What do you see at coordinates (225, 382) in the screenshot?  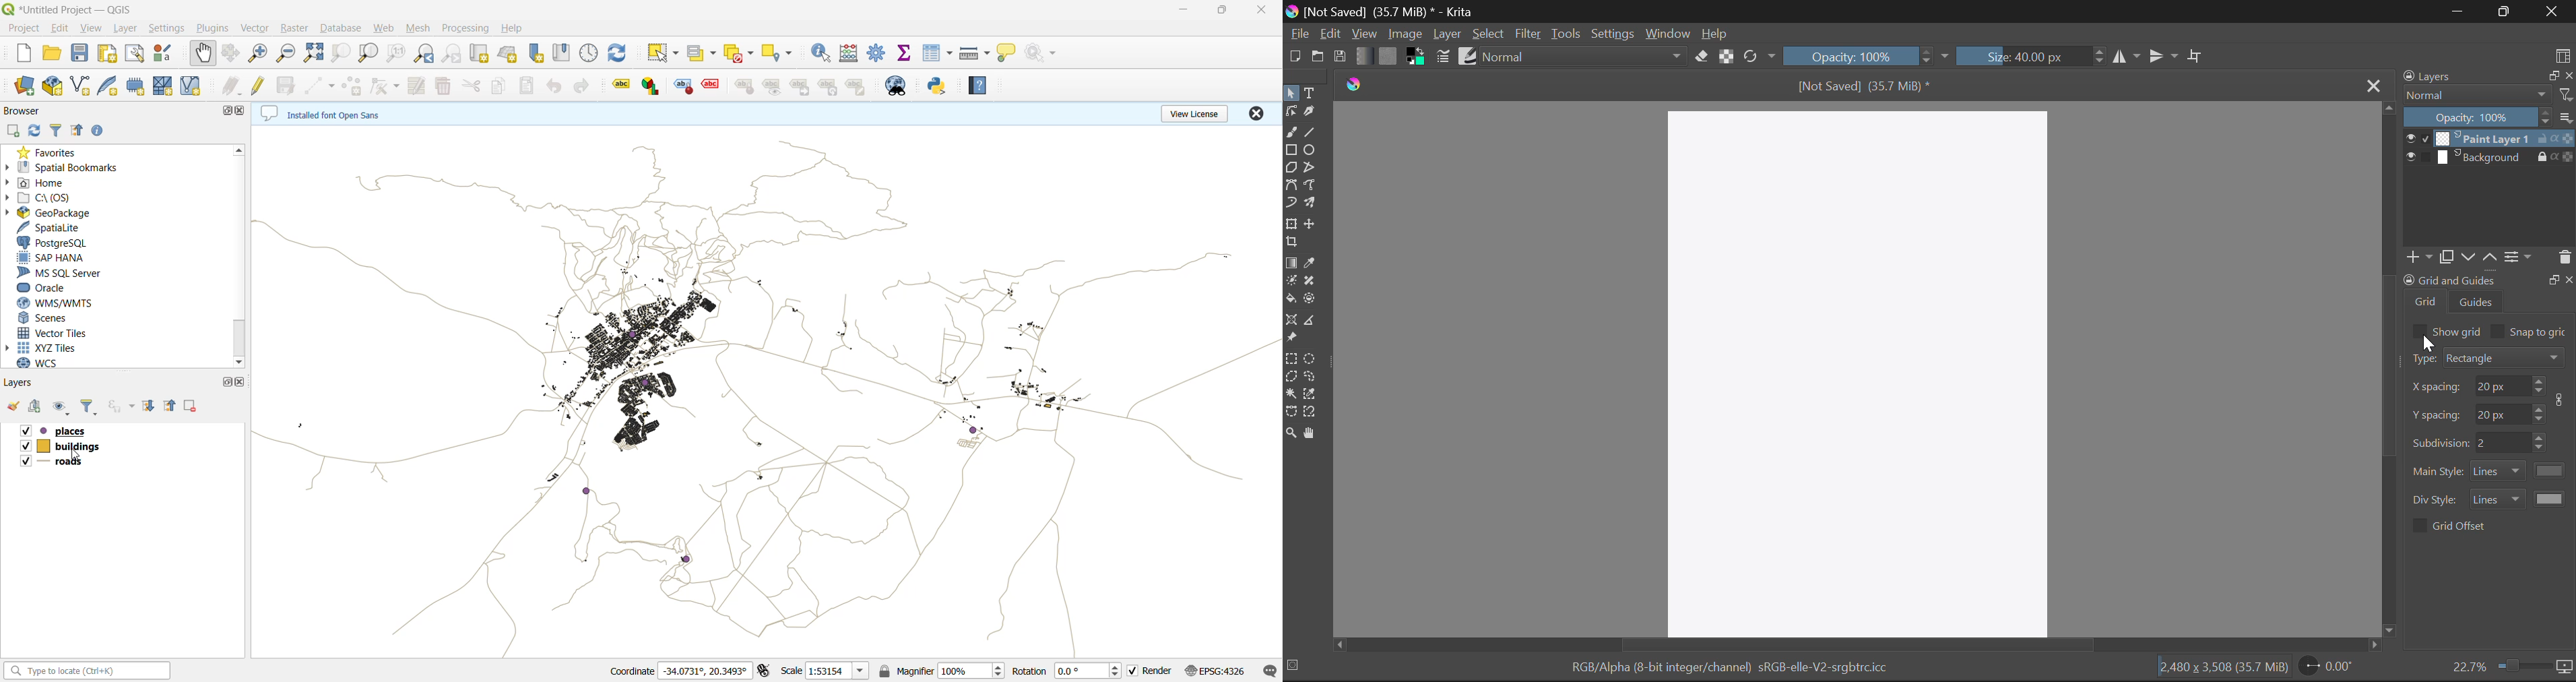 I see `maximize` at bounding box center [225, 382].